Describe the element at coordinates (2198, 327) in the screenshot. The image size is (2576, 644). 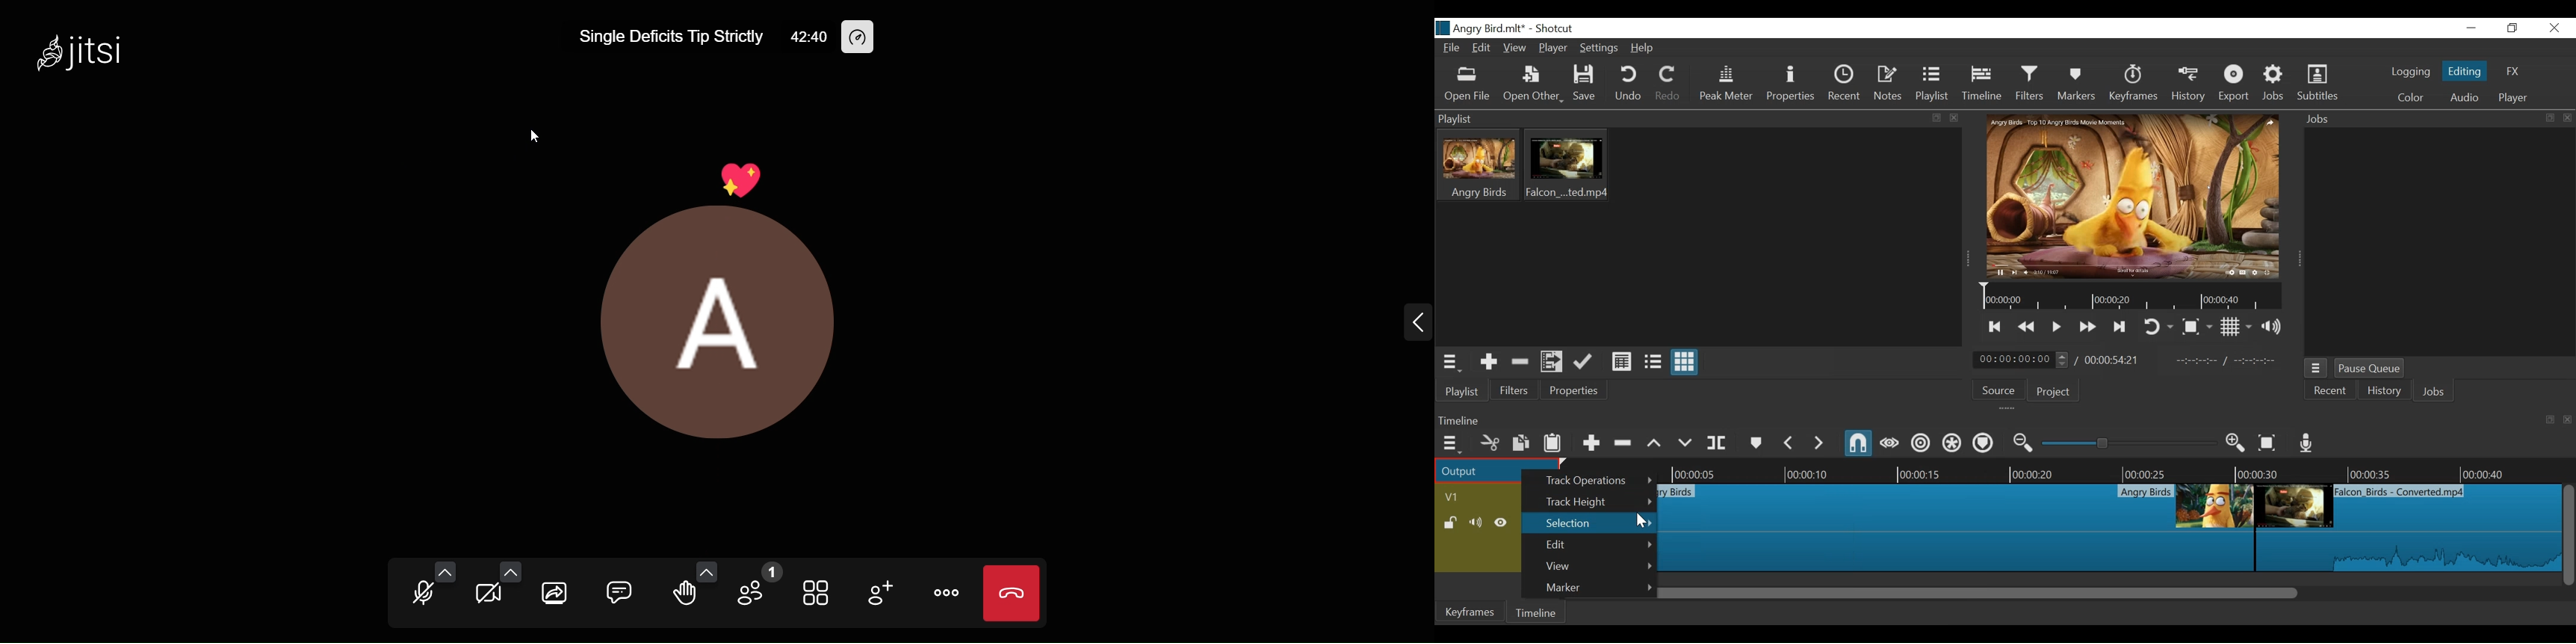
I see `Toggle zoo` at that location.